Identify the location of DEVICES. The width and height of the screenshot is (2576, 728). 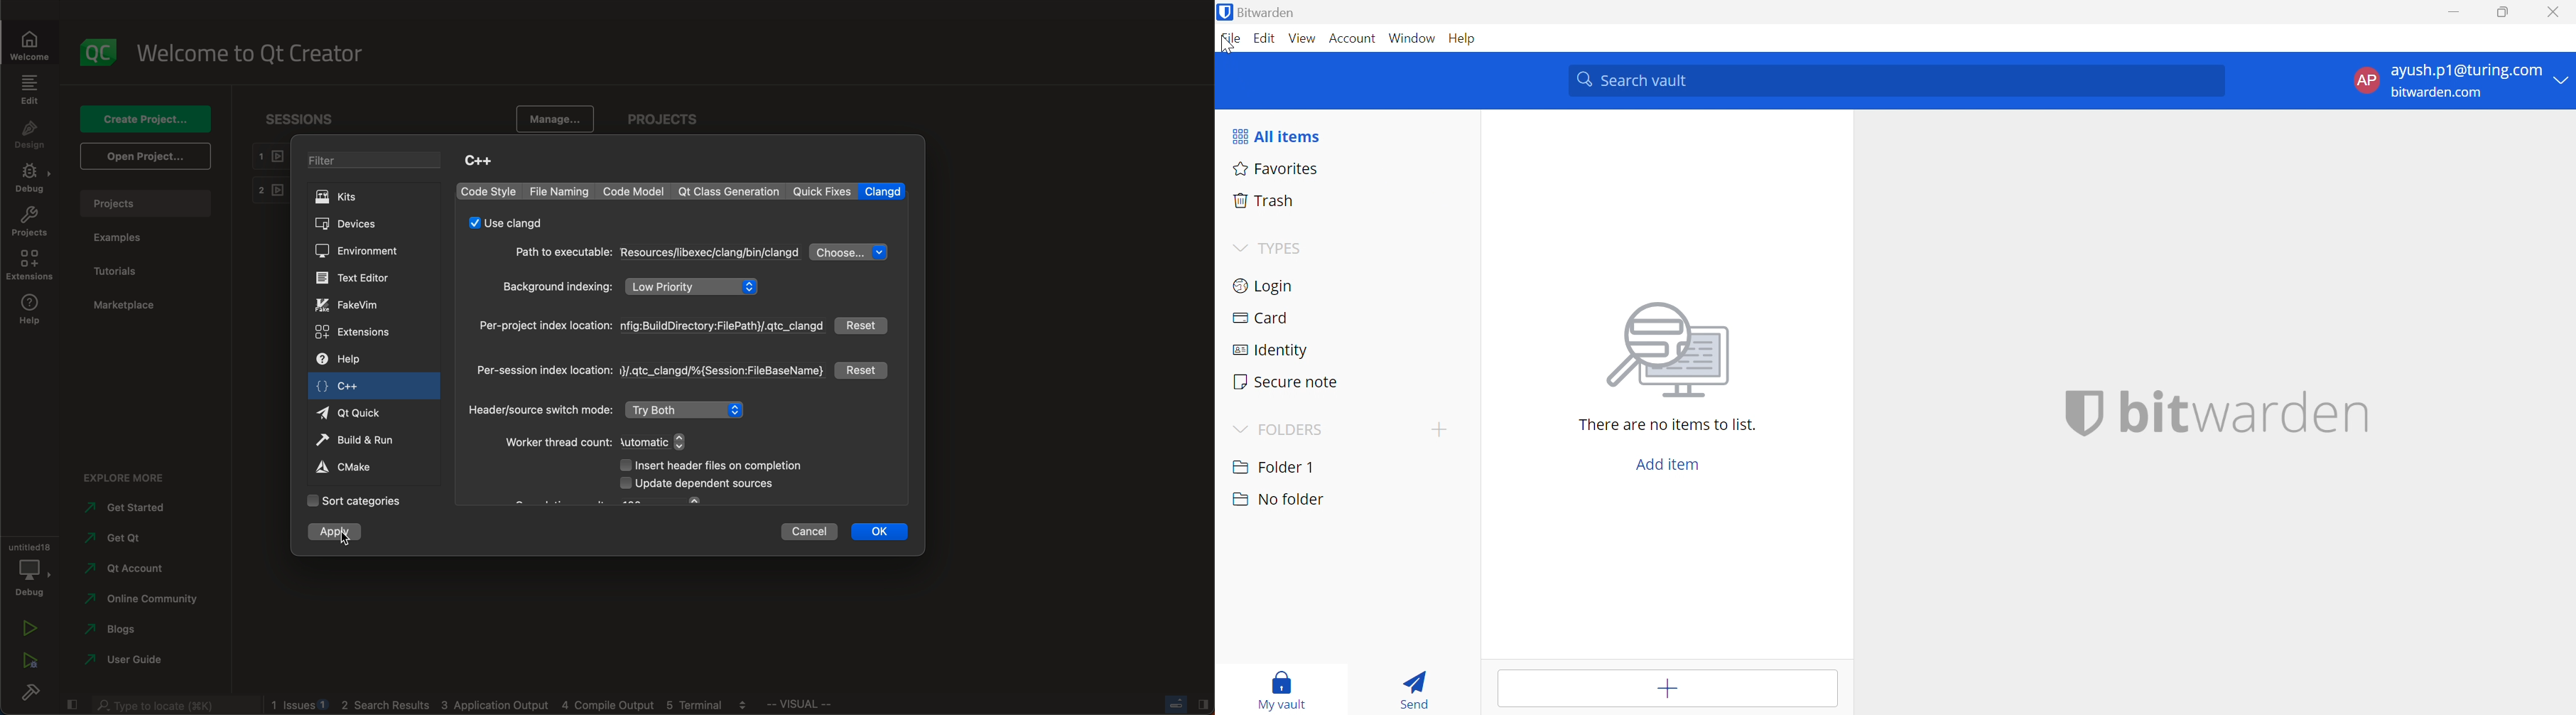
(361, 224).